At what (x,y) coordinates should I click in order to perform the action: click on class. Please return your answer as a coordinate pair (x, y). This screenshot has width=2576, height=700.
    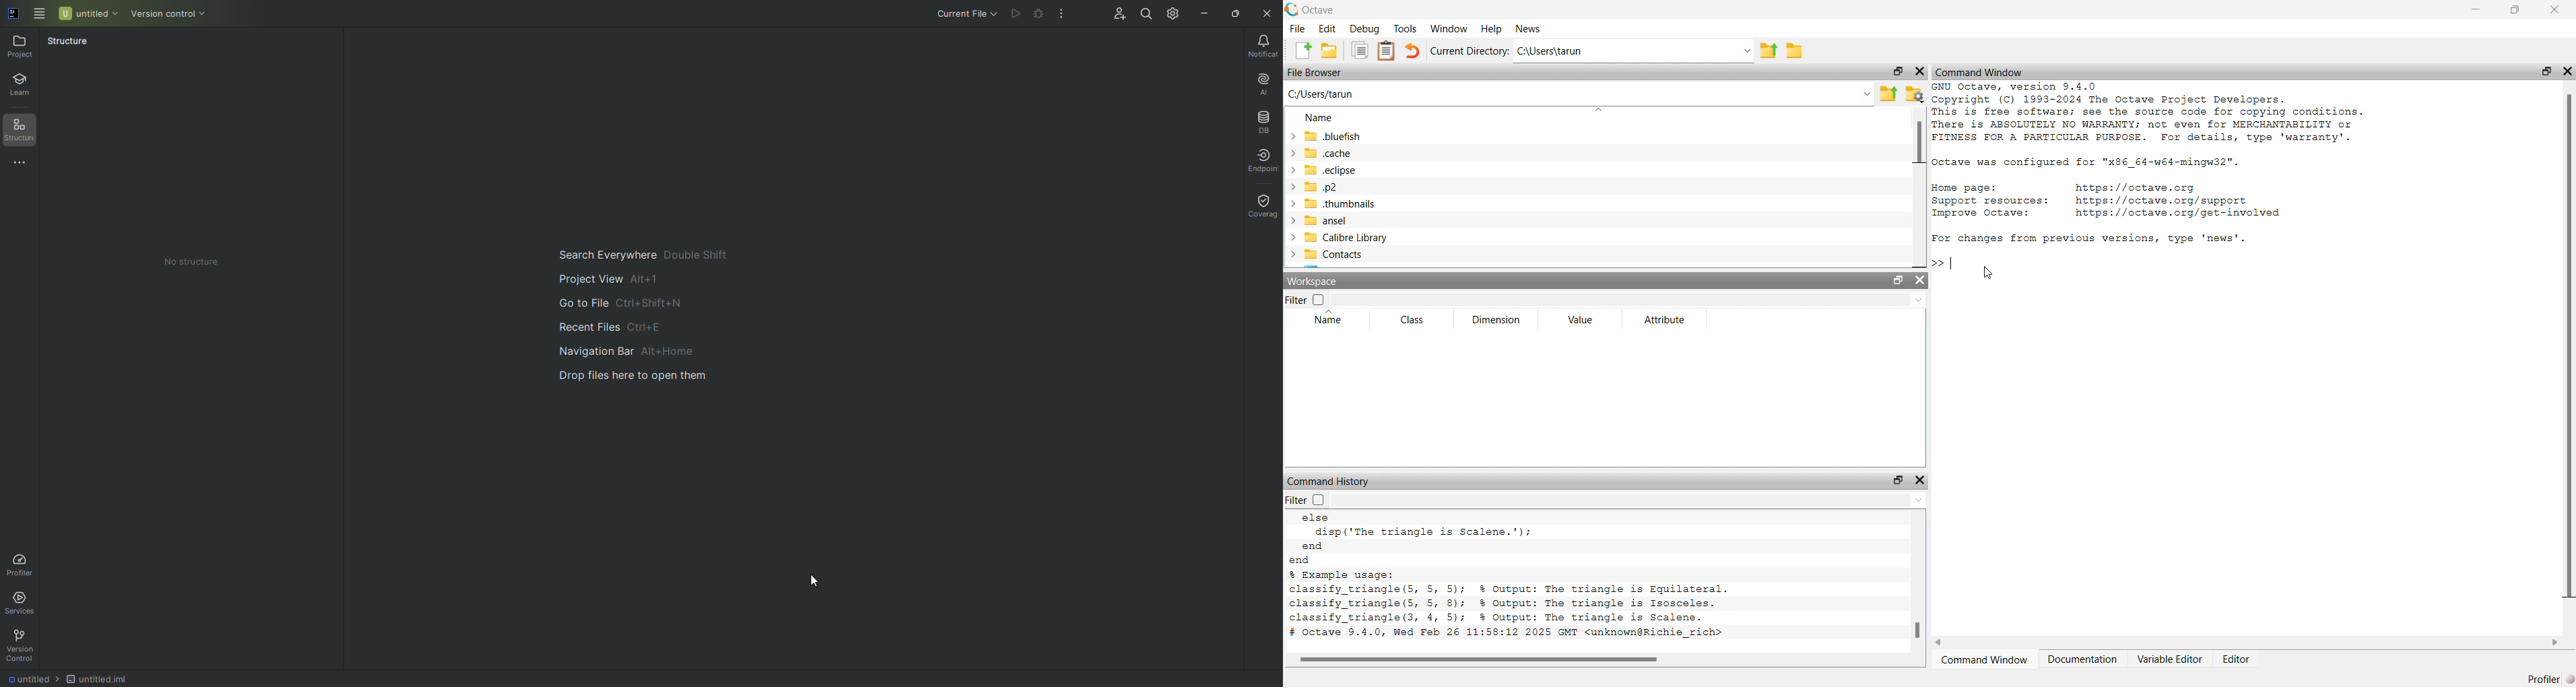
    Looking at the image, I should click on (1412, 320).